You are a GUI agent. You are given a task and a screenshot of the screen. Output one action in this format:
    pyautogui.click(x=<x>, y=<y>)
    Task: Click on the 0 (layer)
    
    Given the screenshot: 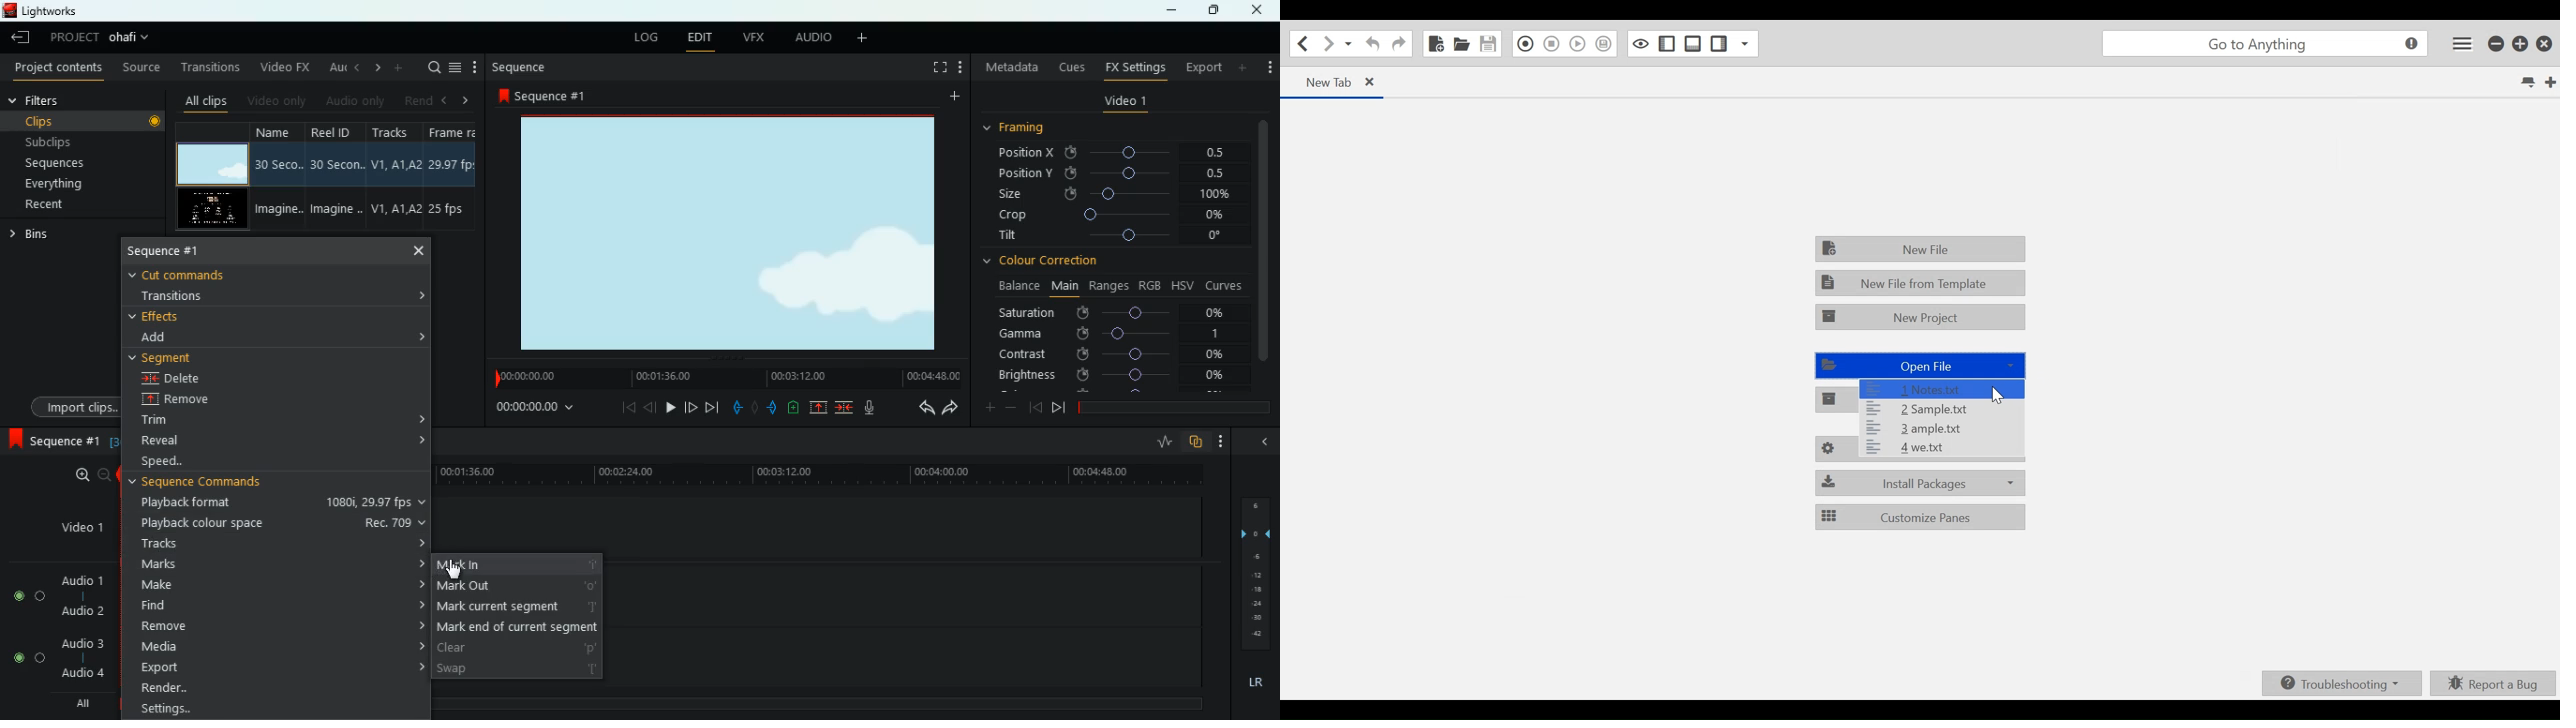 What is the action you would take?
    pyautogui.click(x=1252, y=531)
    